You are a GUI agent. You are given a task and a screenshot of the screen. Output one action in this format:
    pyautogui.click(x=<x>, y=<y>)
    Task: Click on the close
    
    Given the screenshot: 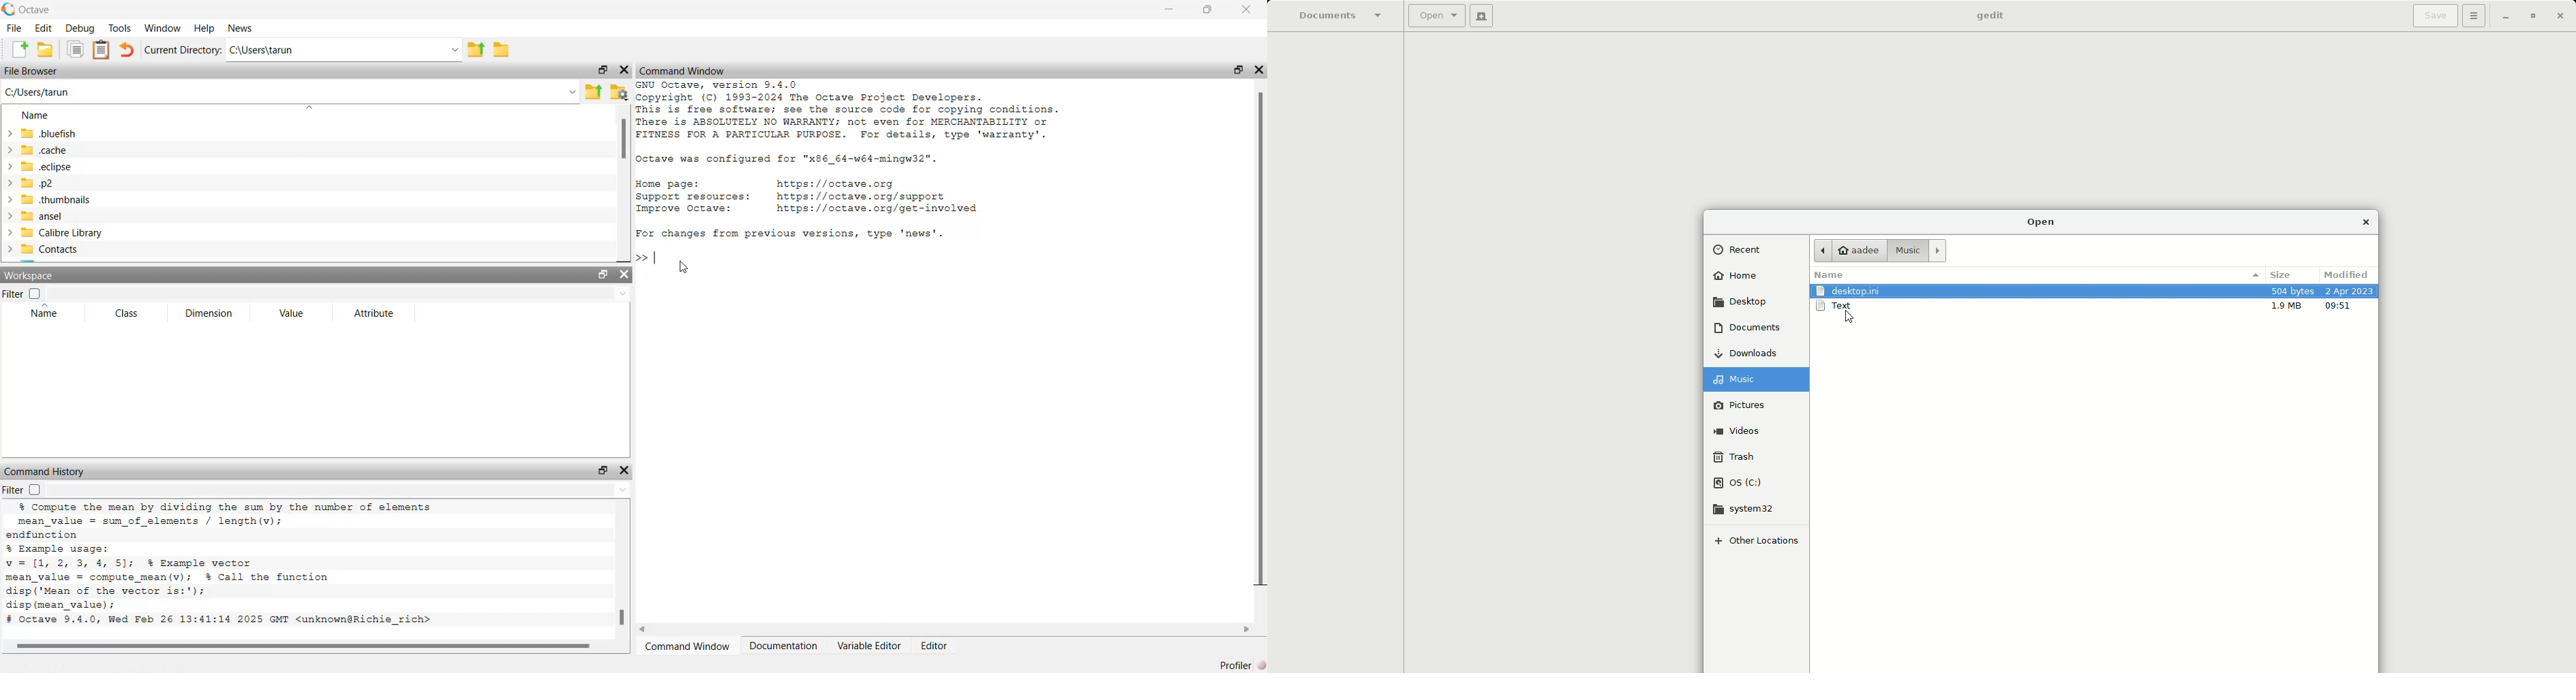 What is the action you would take?
    pyautogui.click(x=625, y=273)
    